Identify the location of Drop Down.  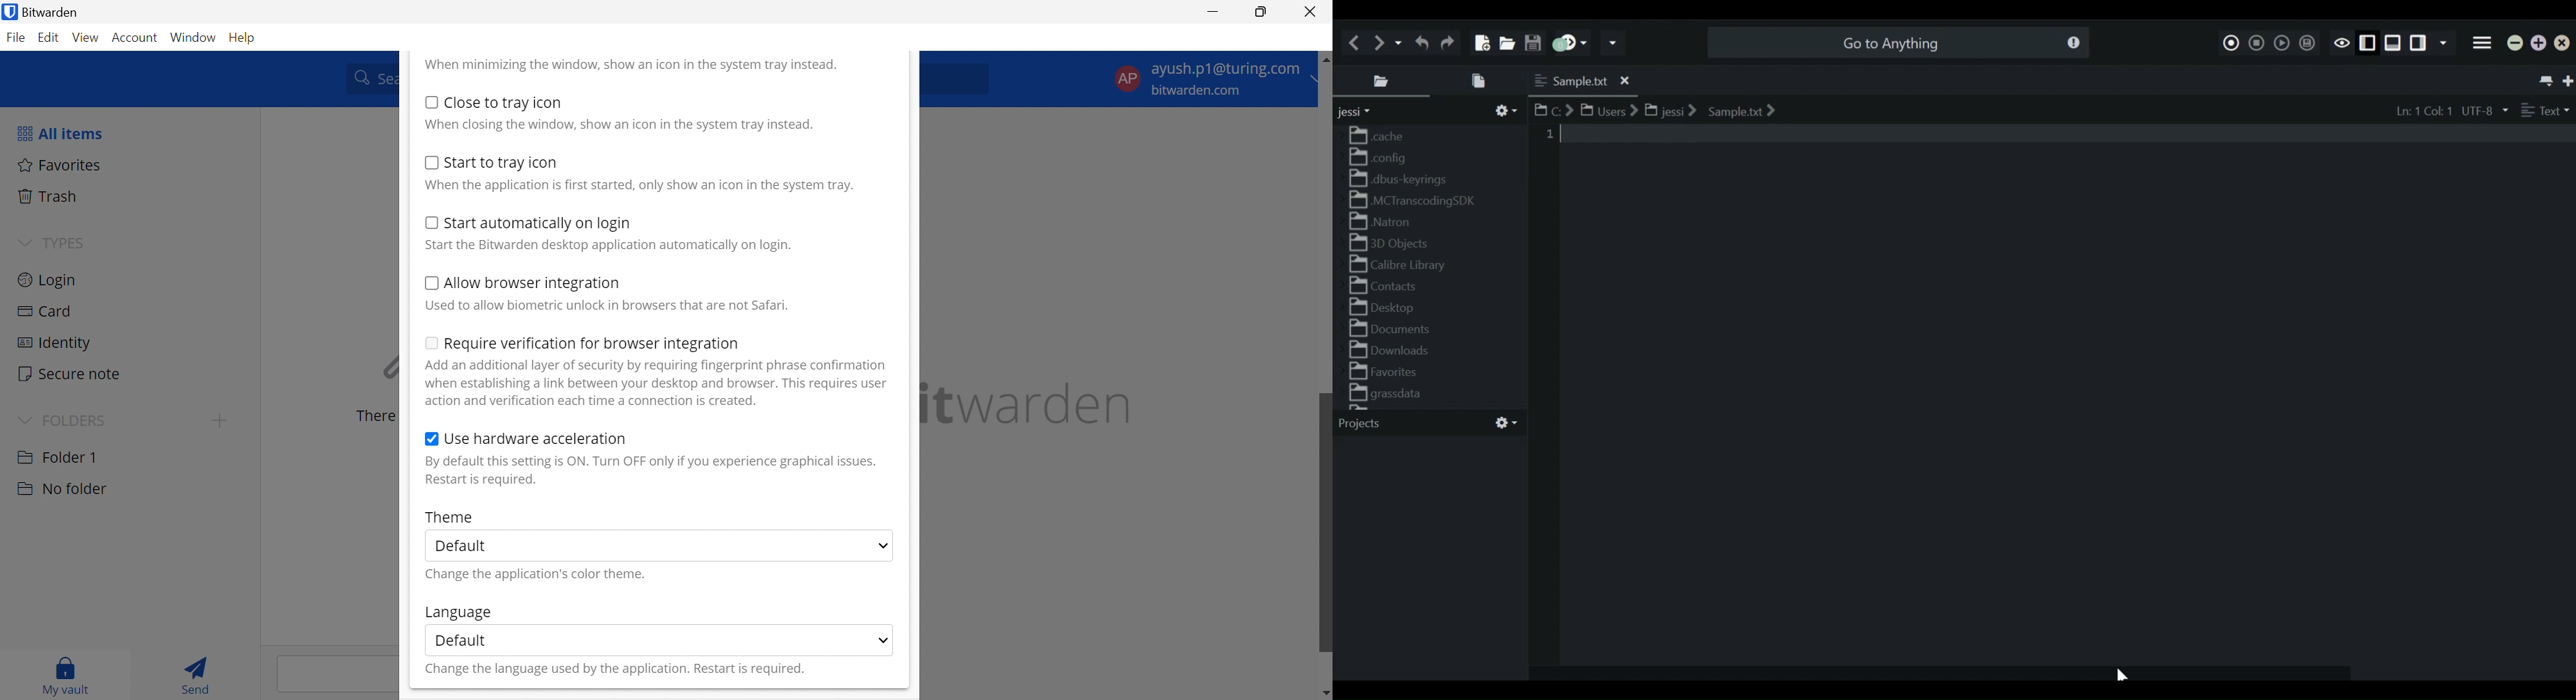
(24, 418).